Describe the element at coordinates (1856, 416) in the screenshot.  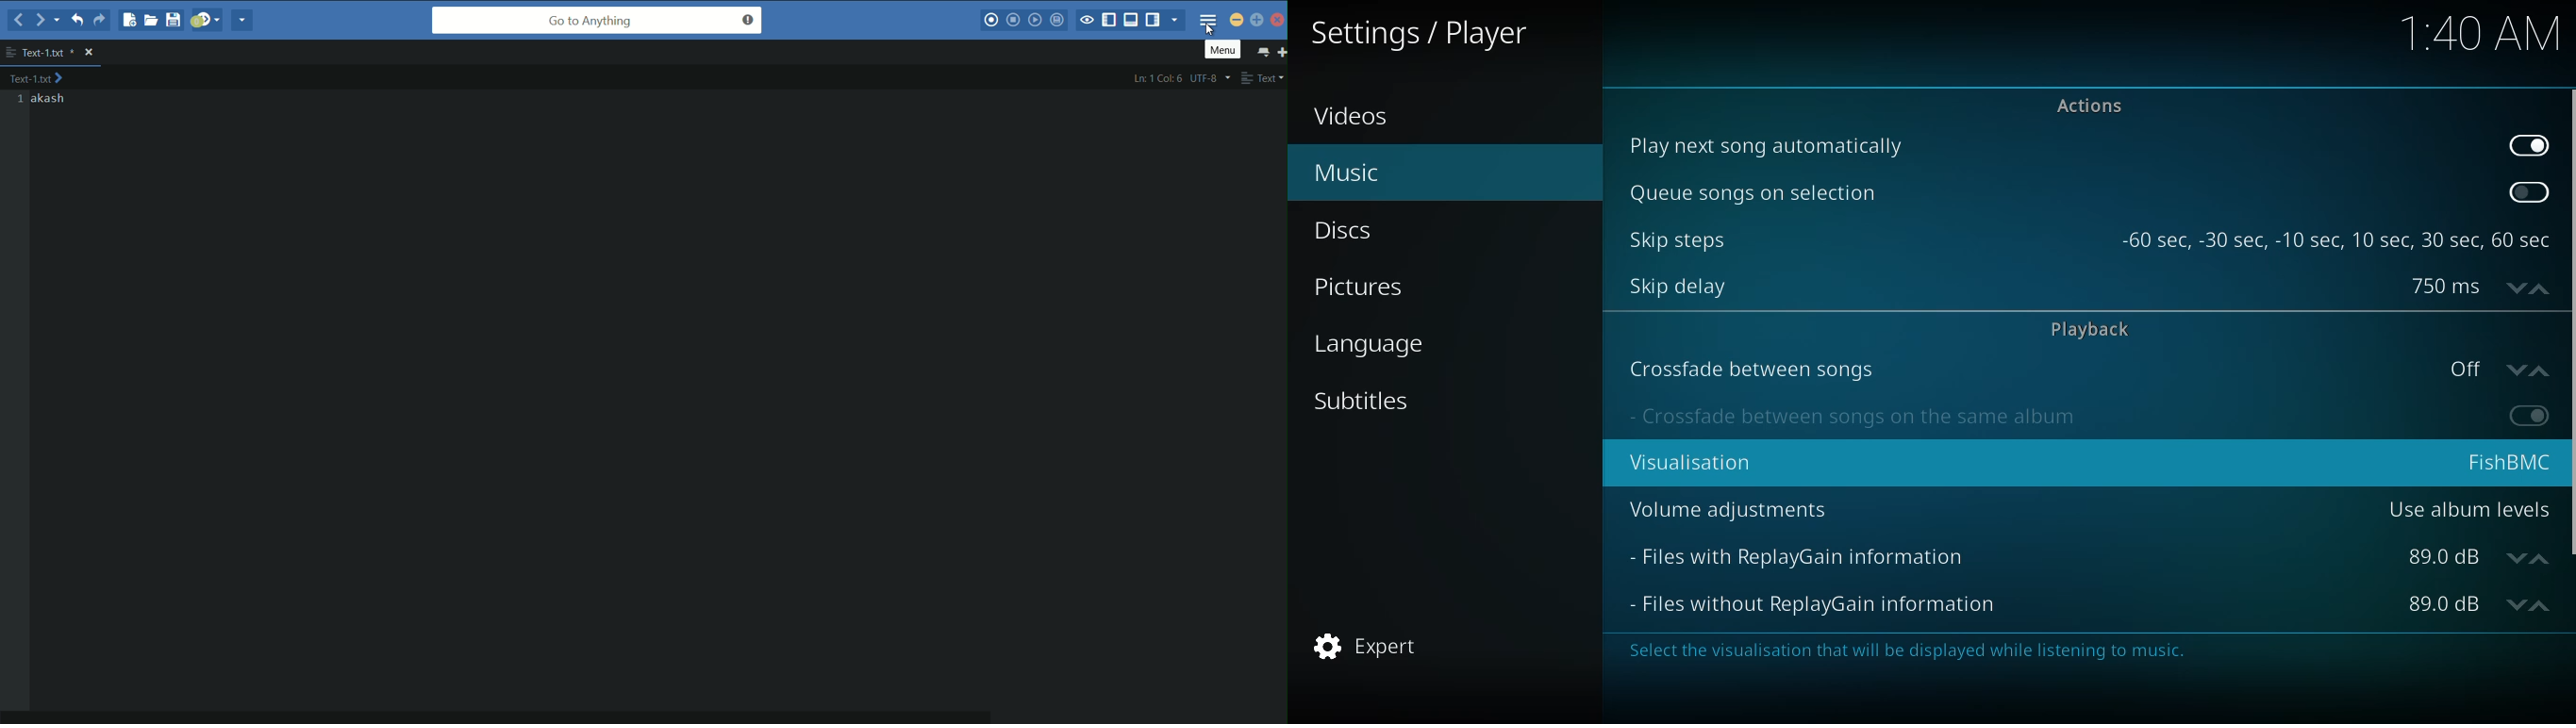
I see `crossfade on same album` at that location.